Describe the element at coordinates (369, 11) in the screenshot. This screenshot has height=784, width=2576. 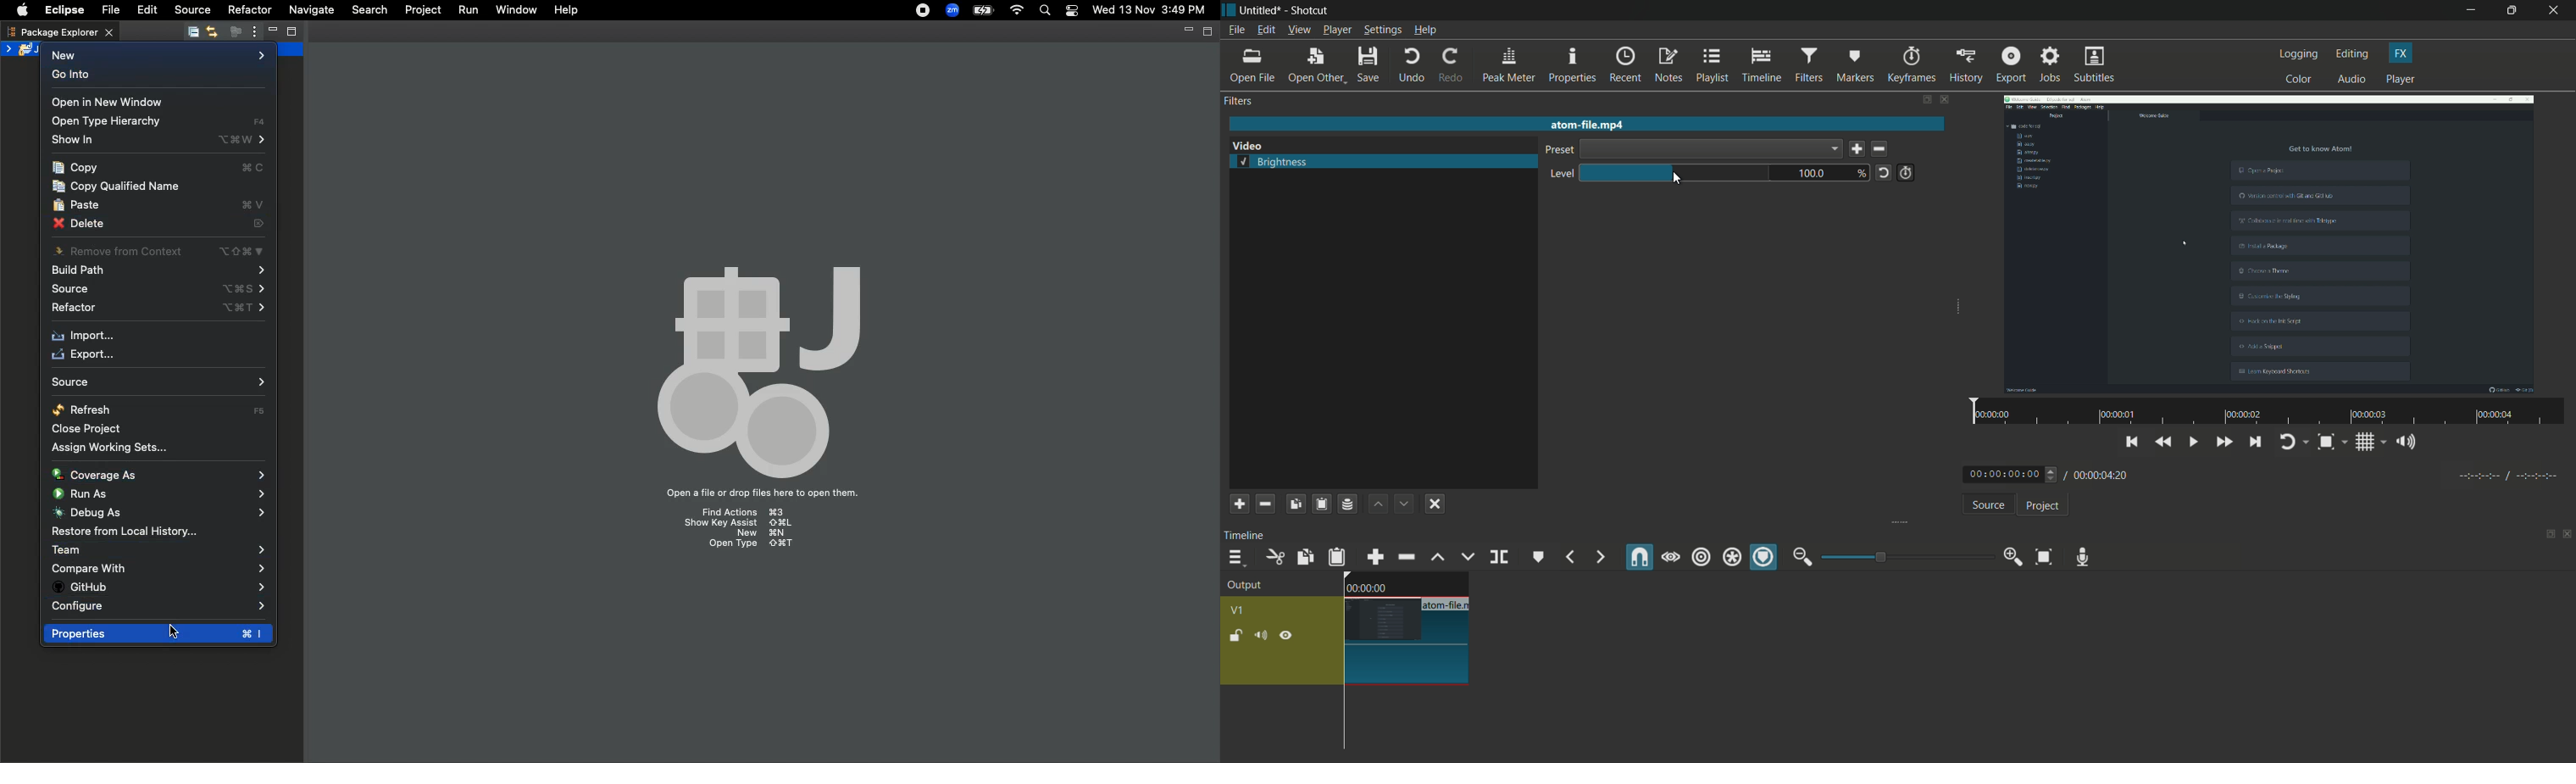
I see `Search` at that location.